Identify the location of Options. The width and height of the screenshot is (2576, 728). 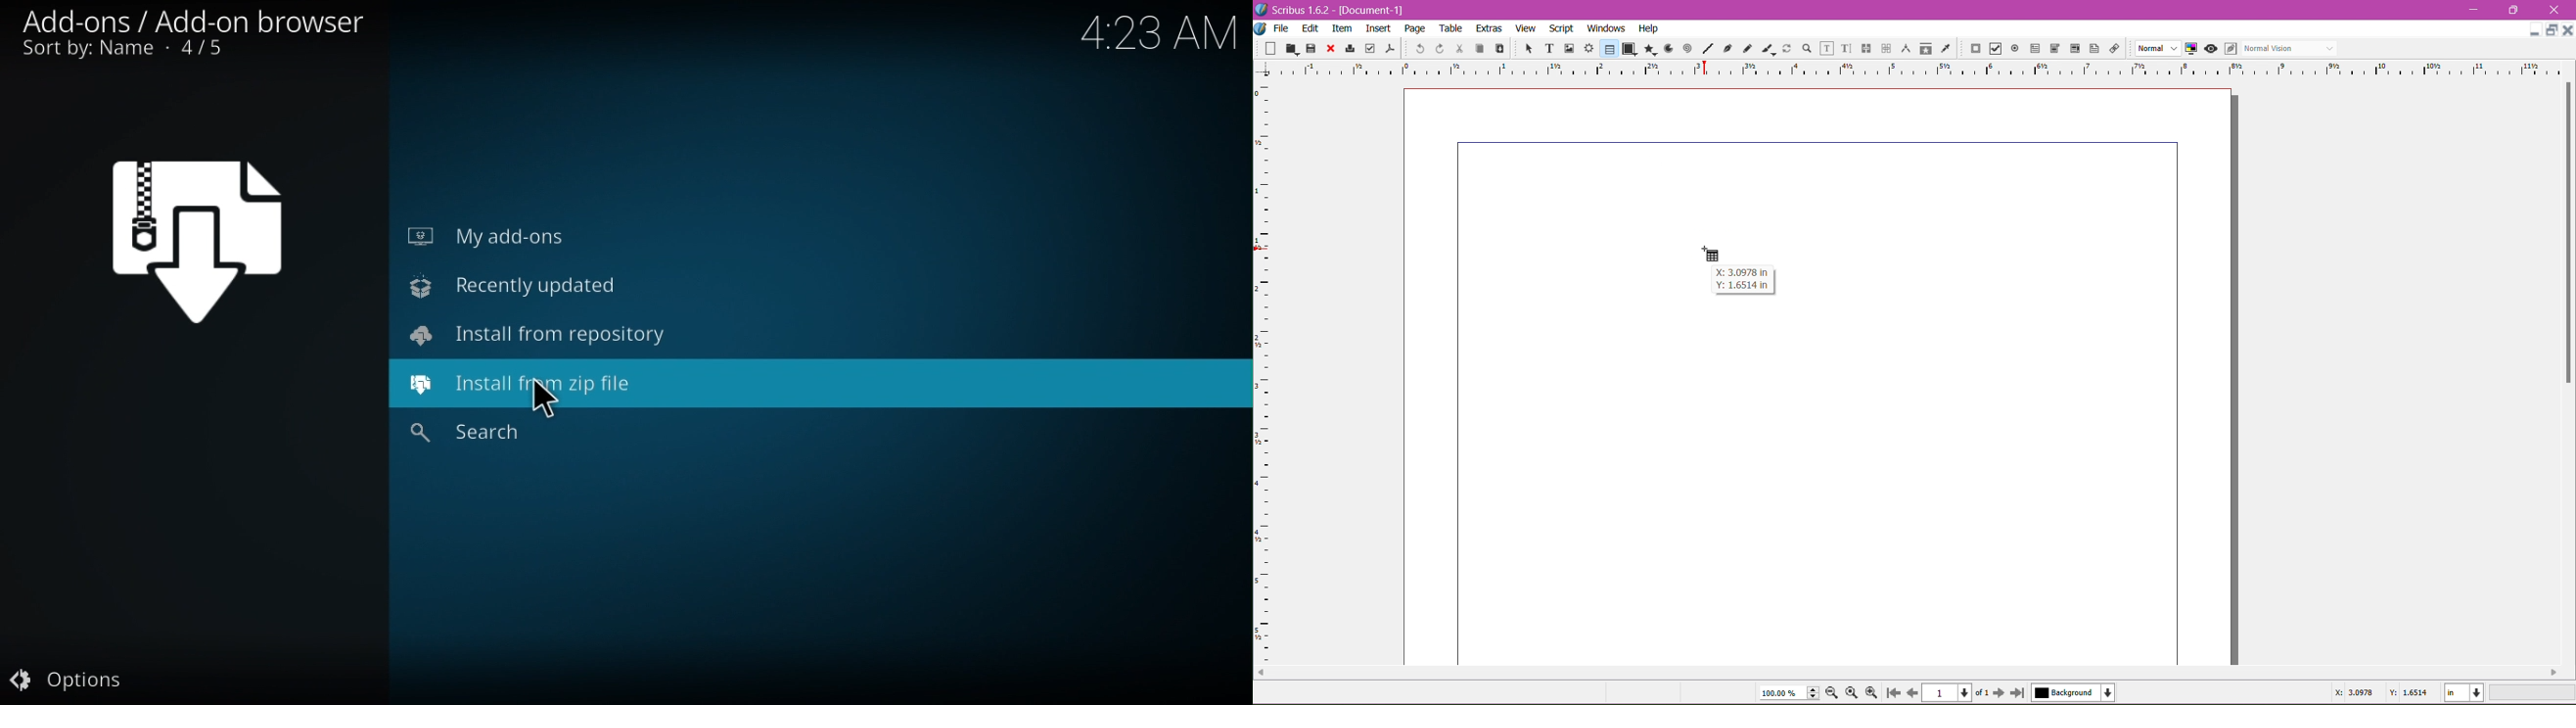
(76, 683).